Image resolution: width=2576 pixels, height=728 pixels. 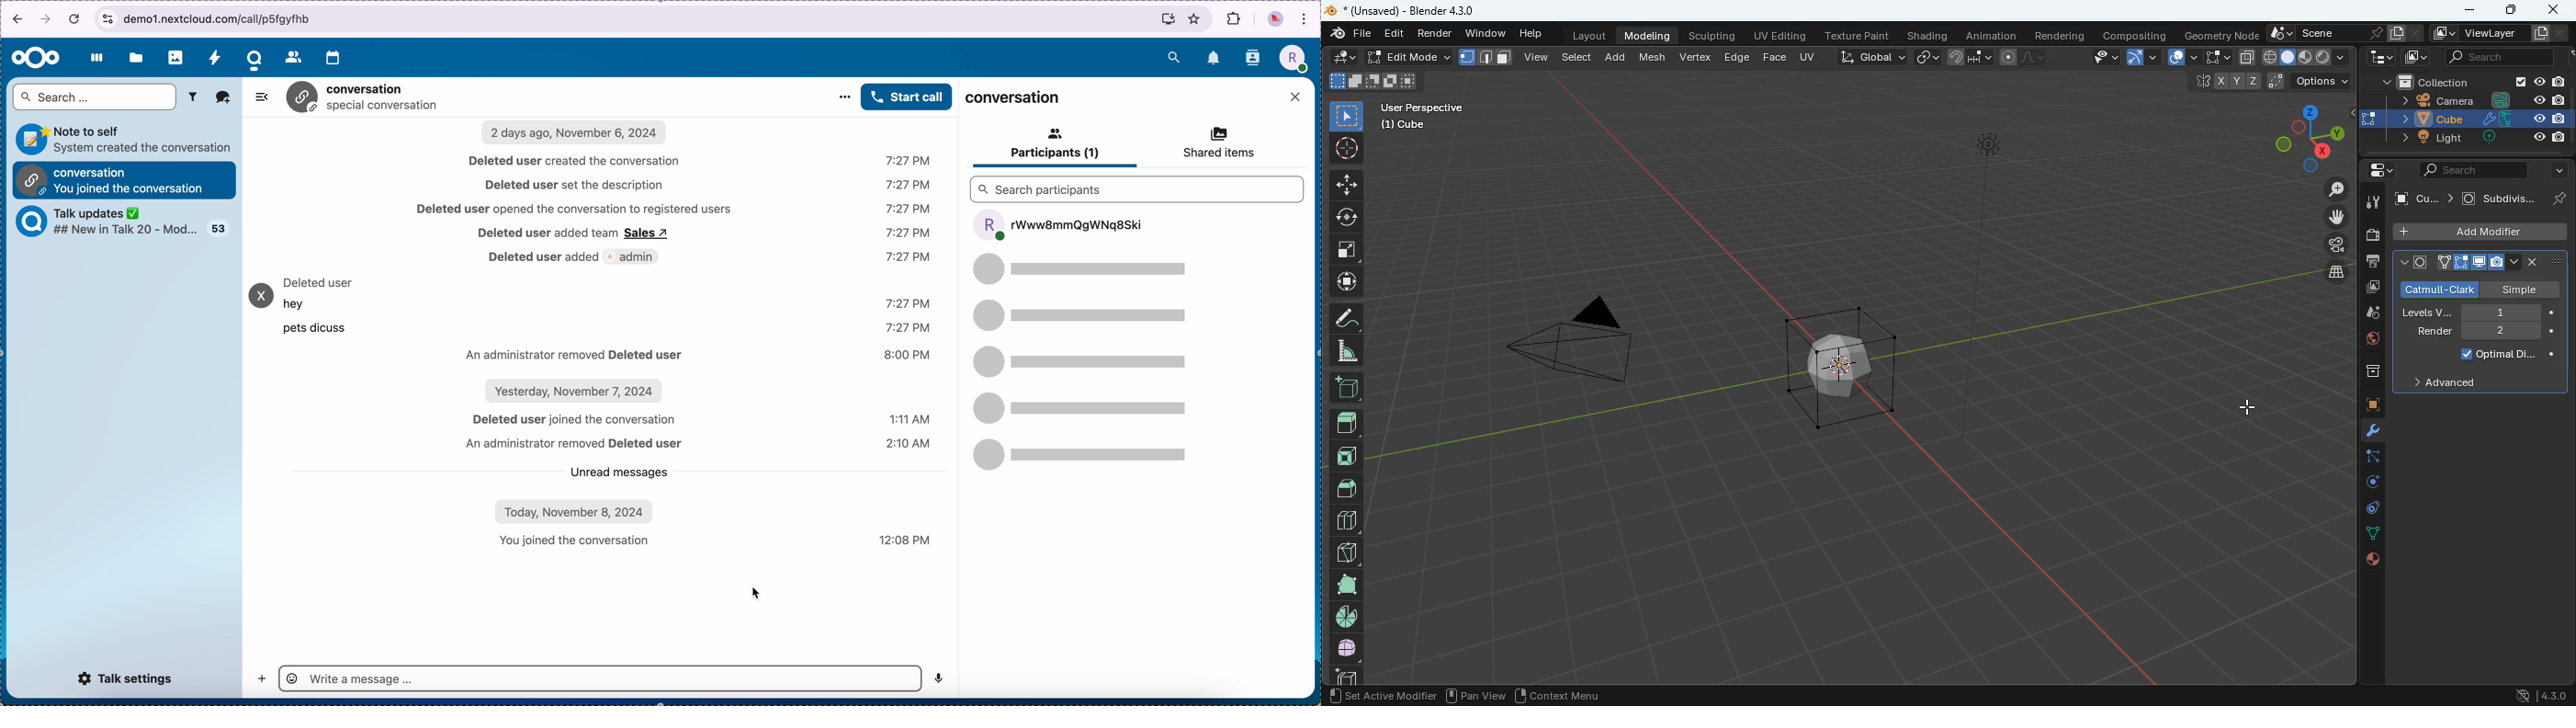 What do you see at coordinates (125, 679) in the screenshot?
I see `talk settings` at bounding box center [125, 679].